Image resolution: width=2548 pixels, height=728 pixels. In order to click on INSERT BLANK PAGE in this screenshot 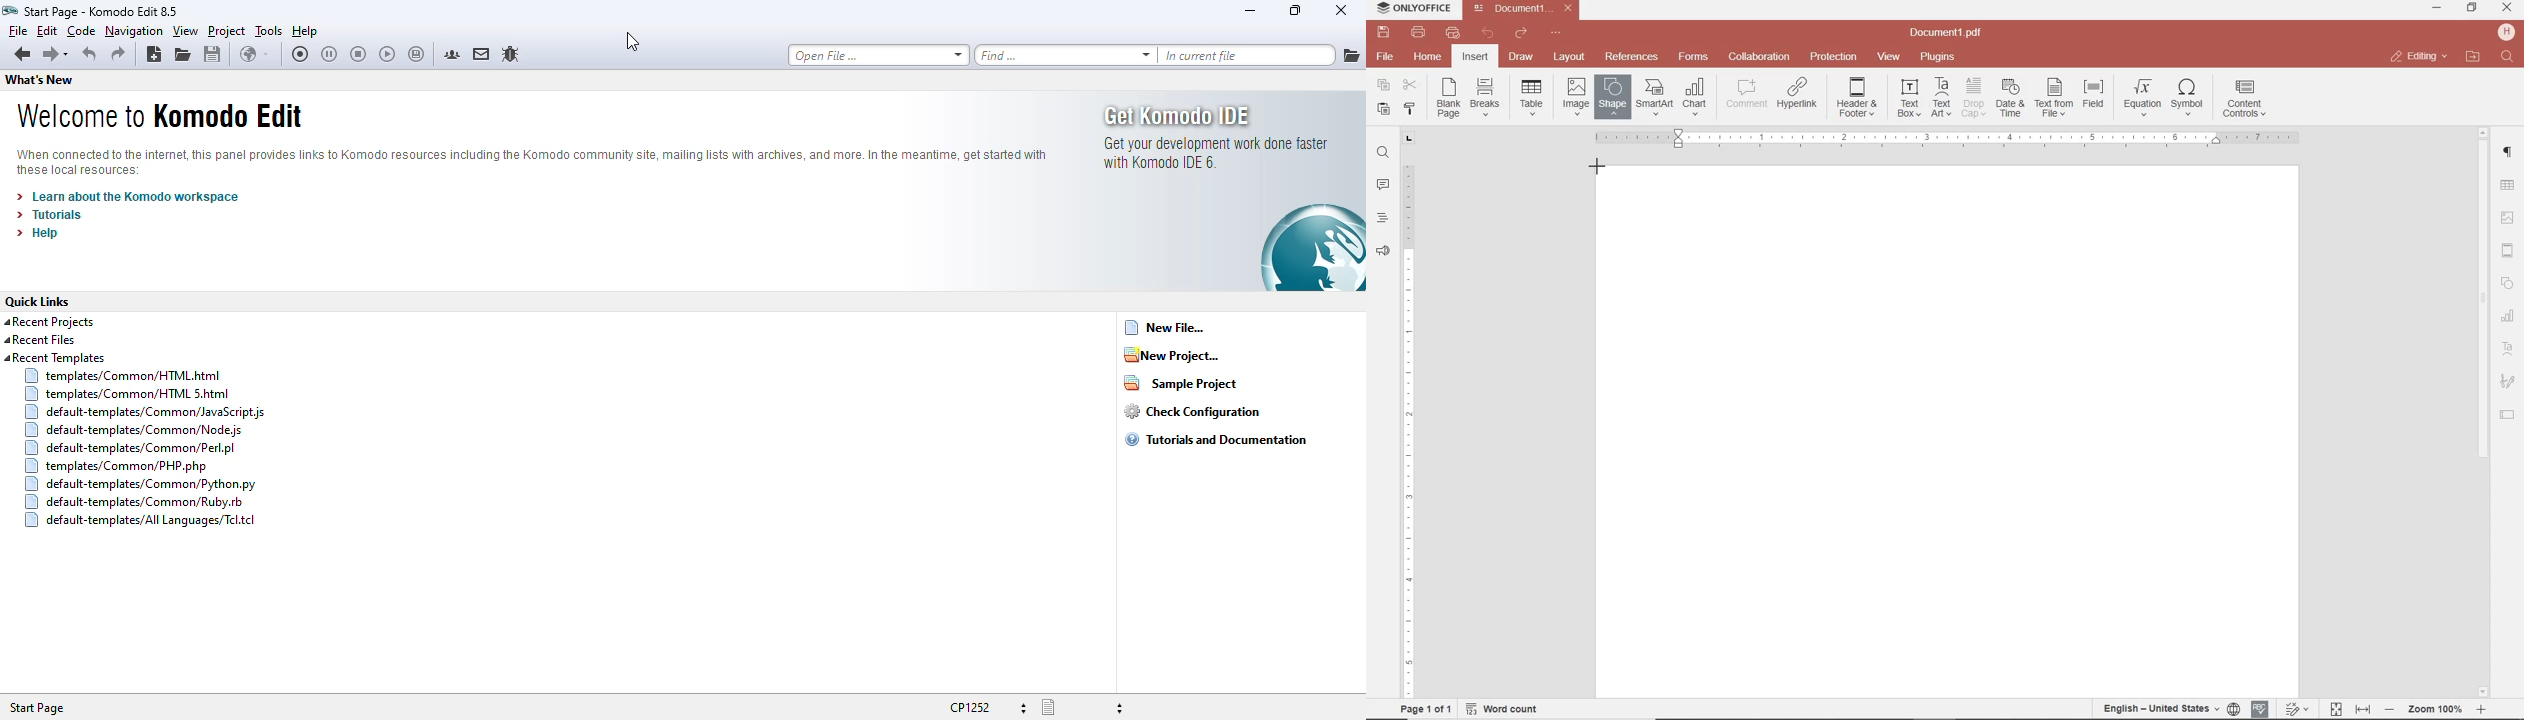, I will do `click(1448, 97)`.